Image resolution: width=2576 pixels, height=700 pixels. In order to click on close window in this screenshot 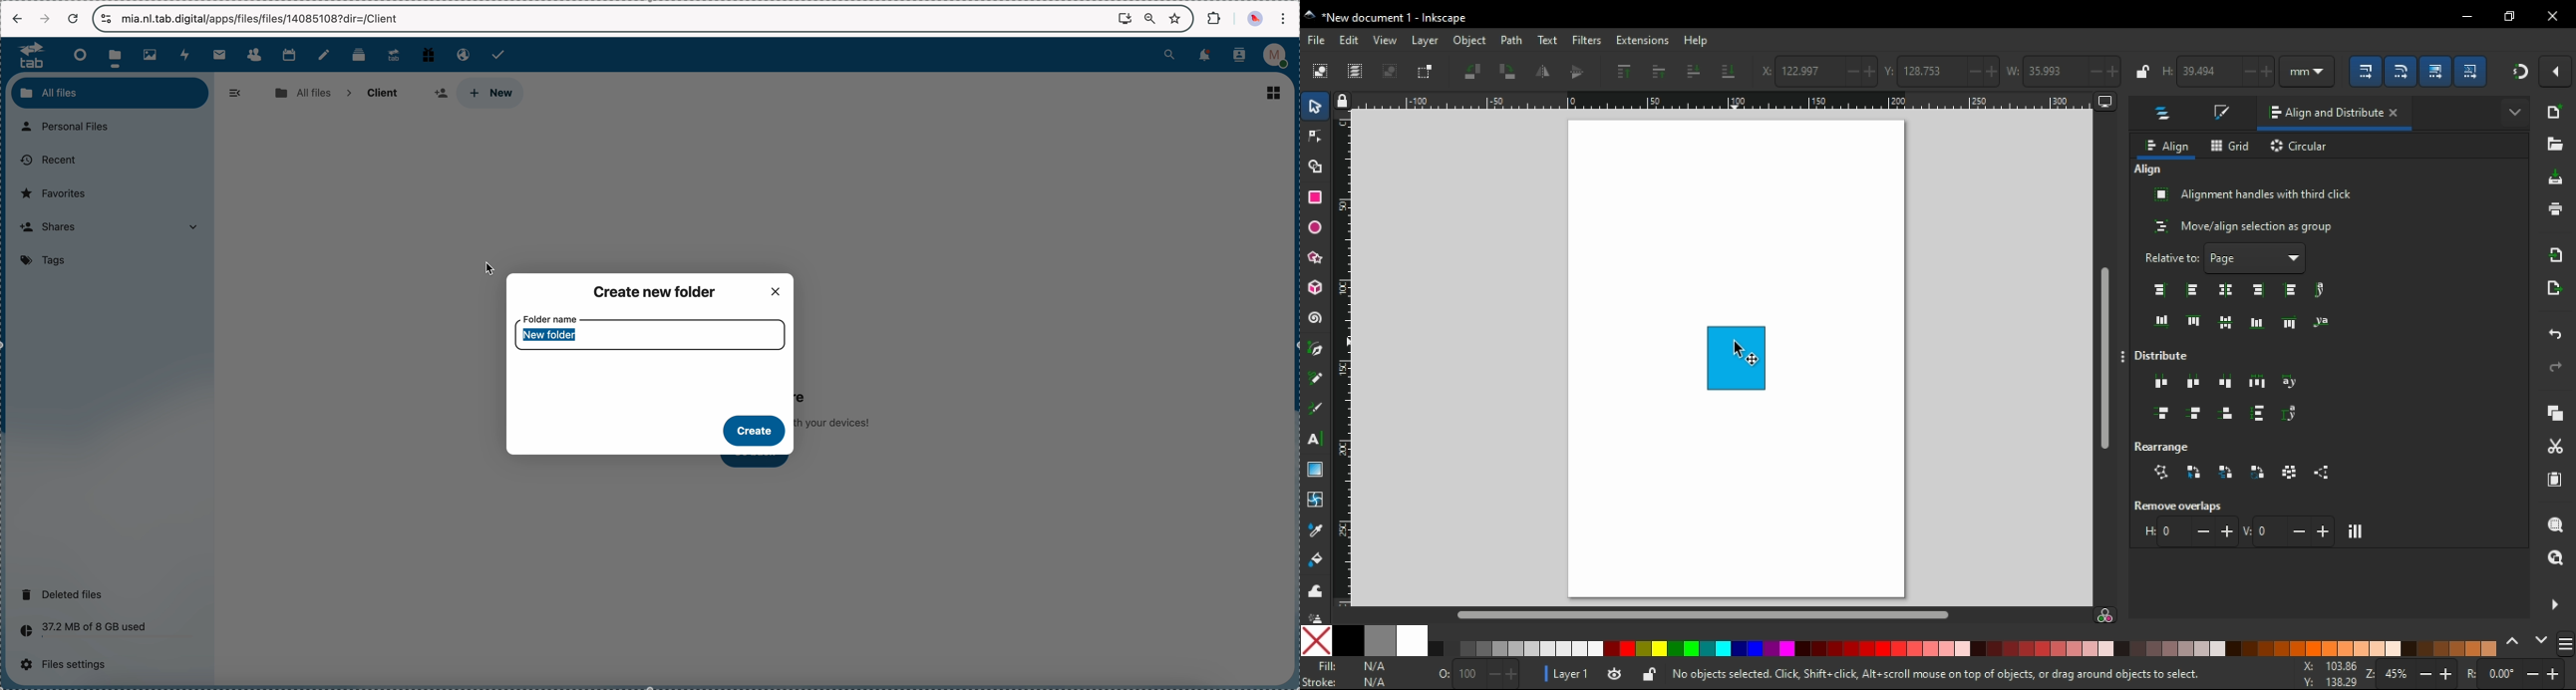, I will do `click(2550, 16)`.